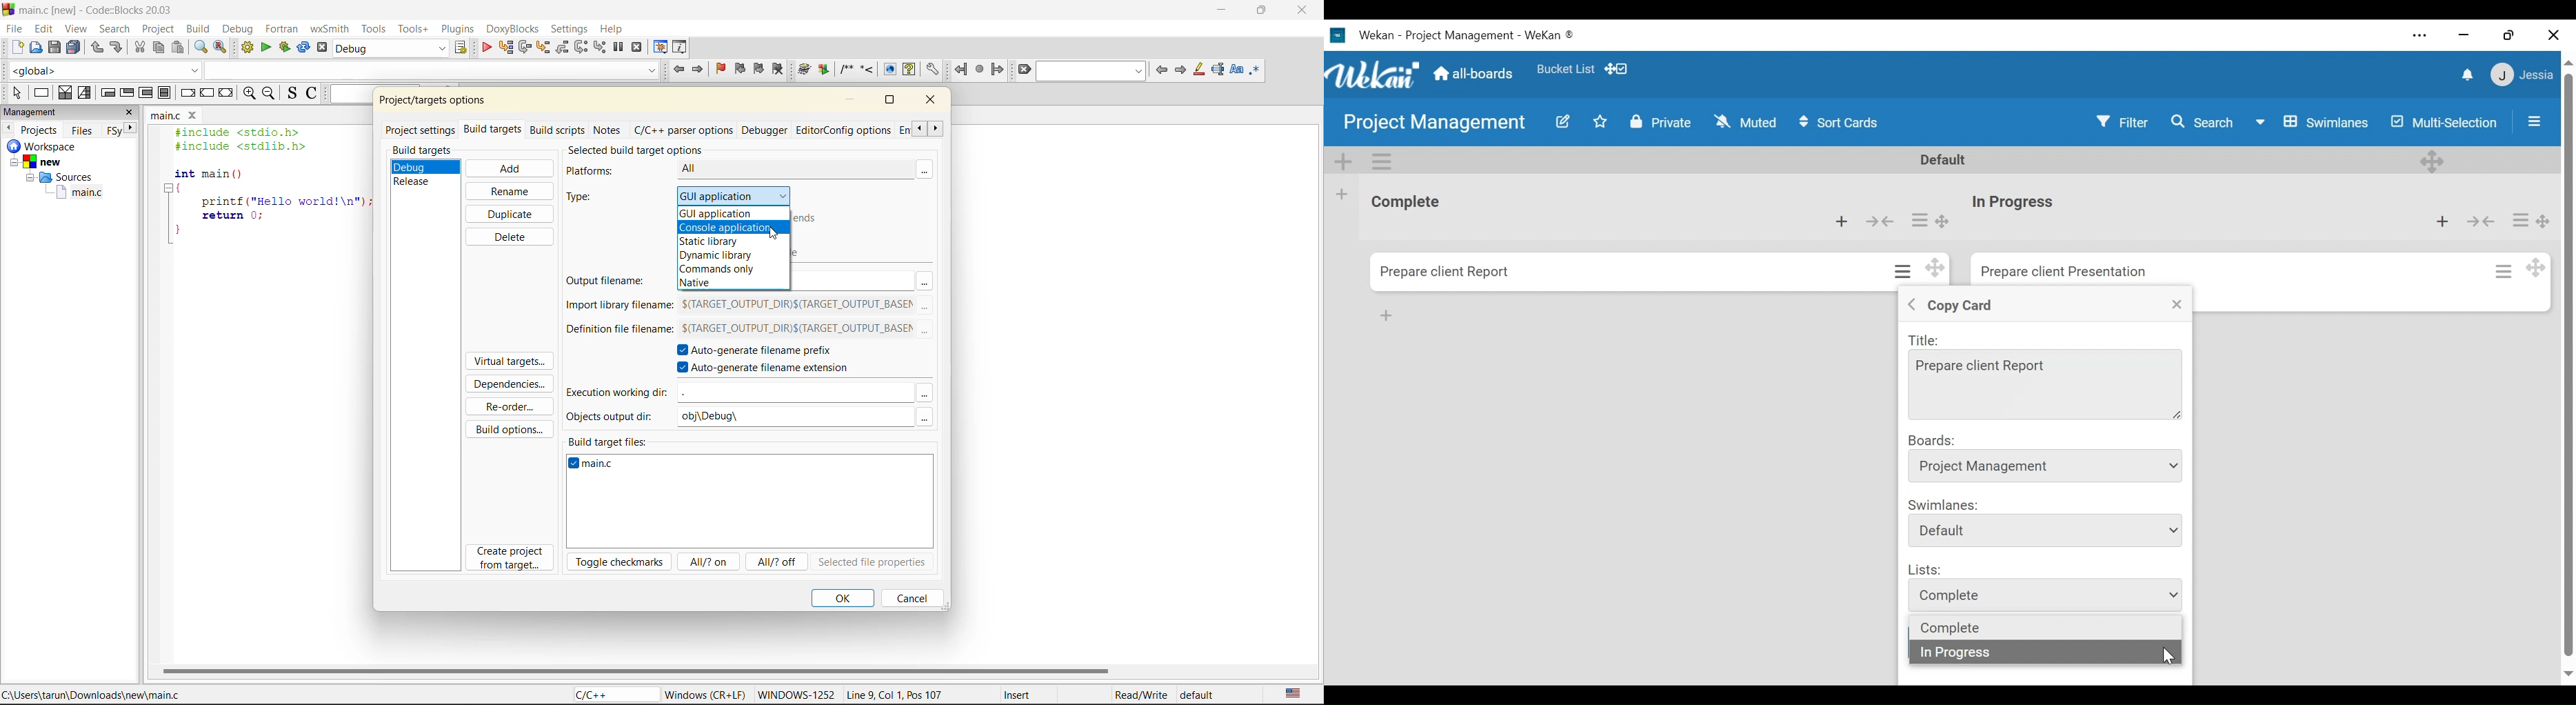 Image resolution: width=2576 pixels, height=728 pixels. I want to click on instruction, so click(43, 92).